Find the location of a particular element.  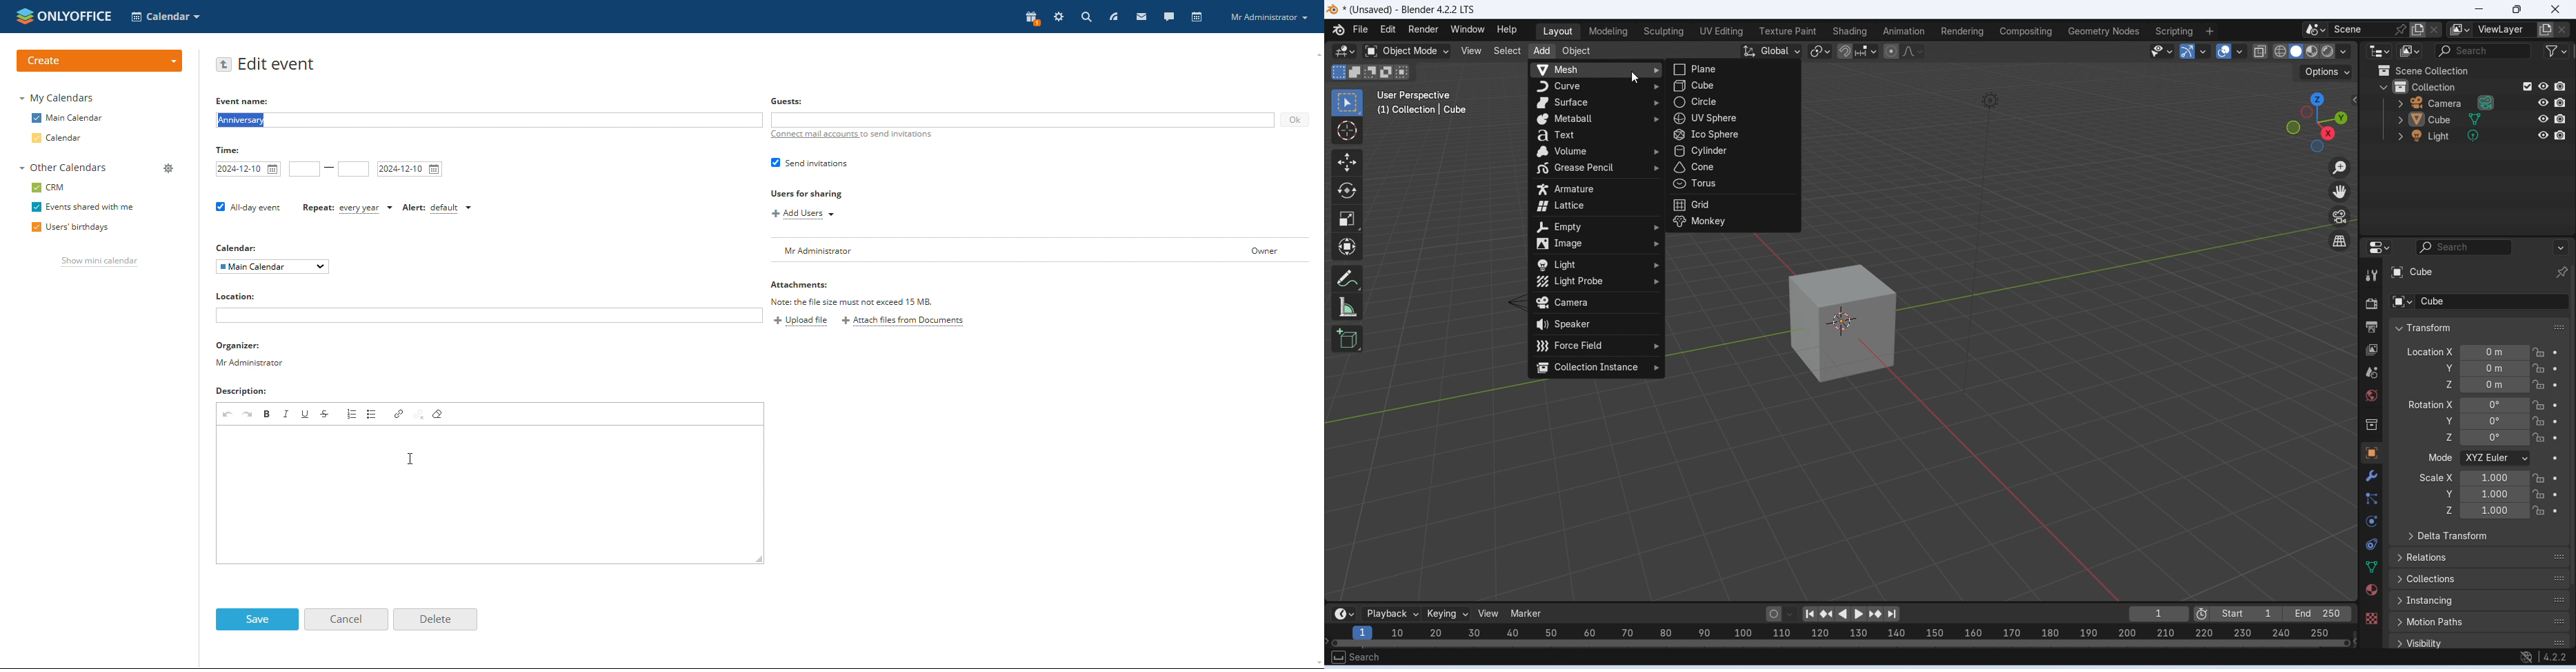

view is located at coordinates (1490, 613).